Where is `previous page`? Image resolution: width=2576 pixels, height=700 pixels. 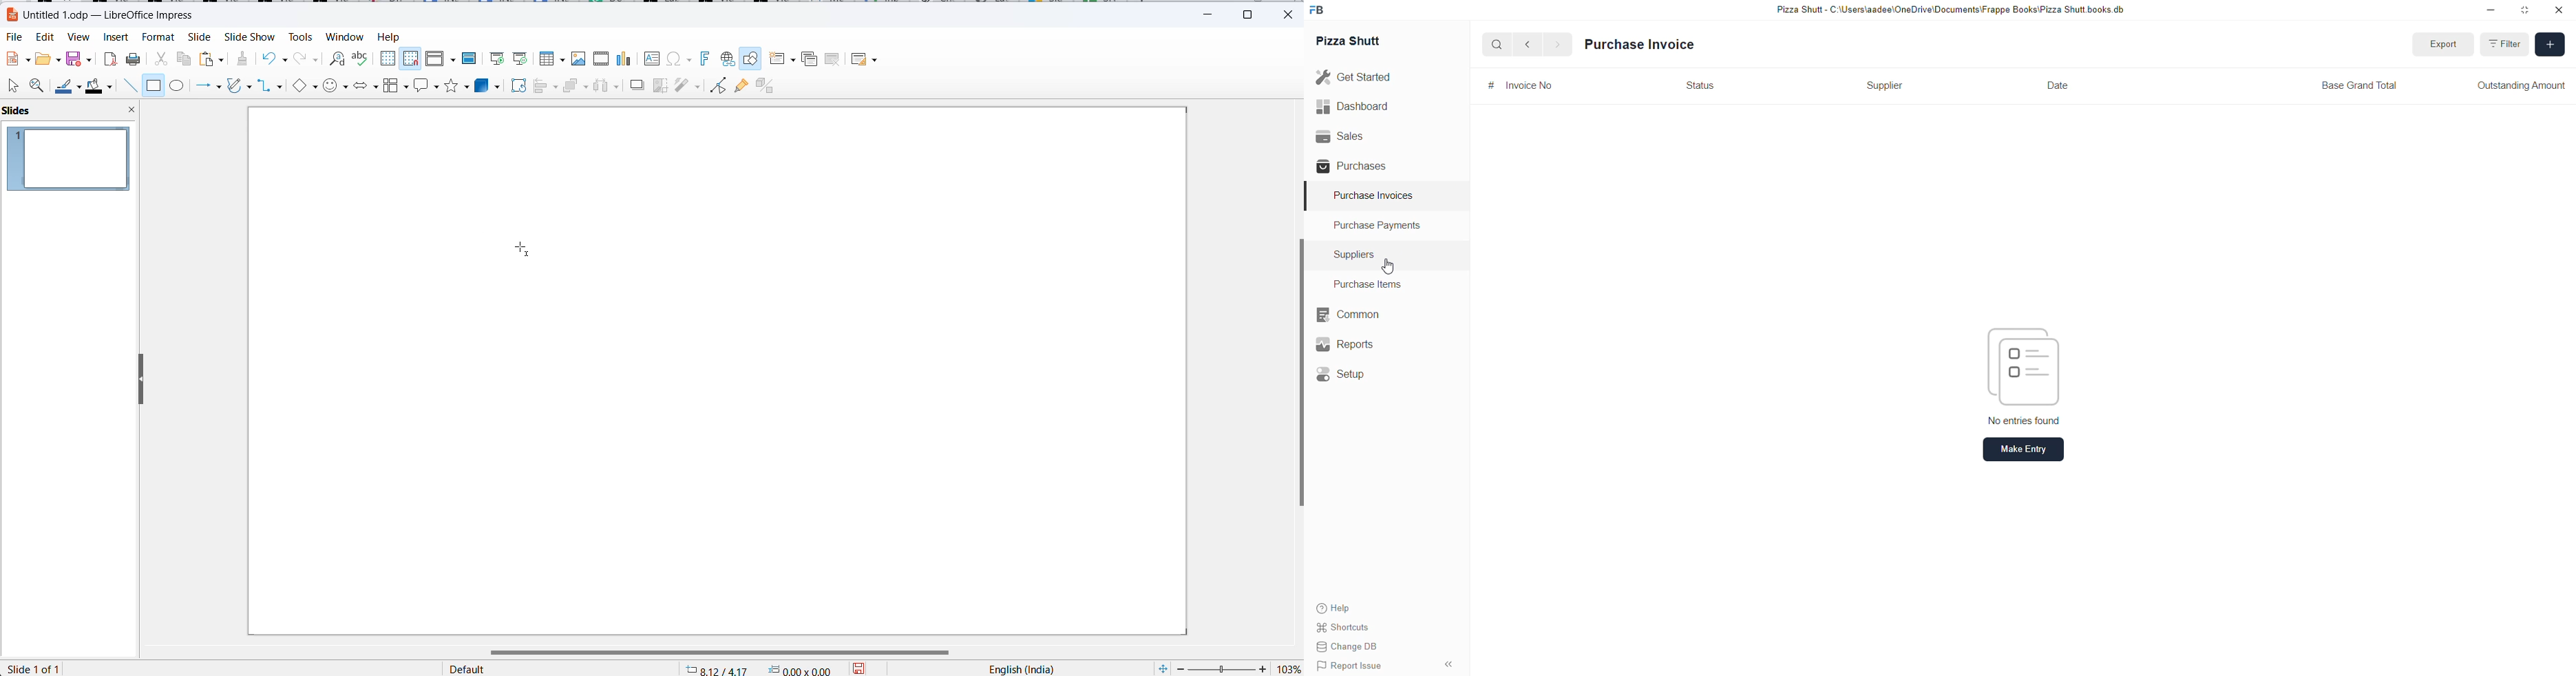 previous page is located at coordinates (1525, 44).